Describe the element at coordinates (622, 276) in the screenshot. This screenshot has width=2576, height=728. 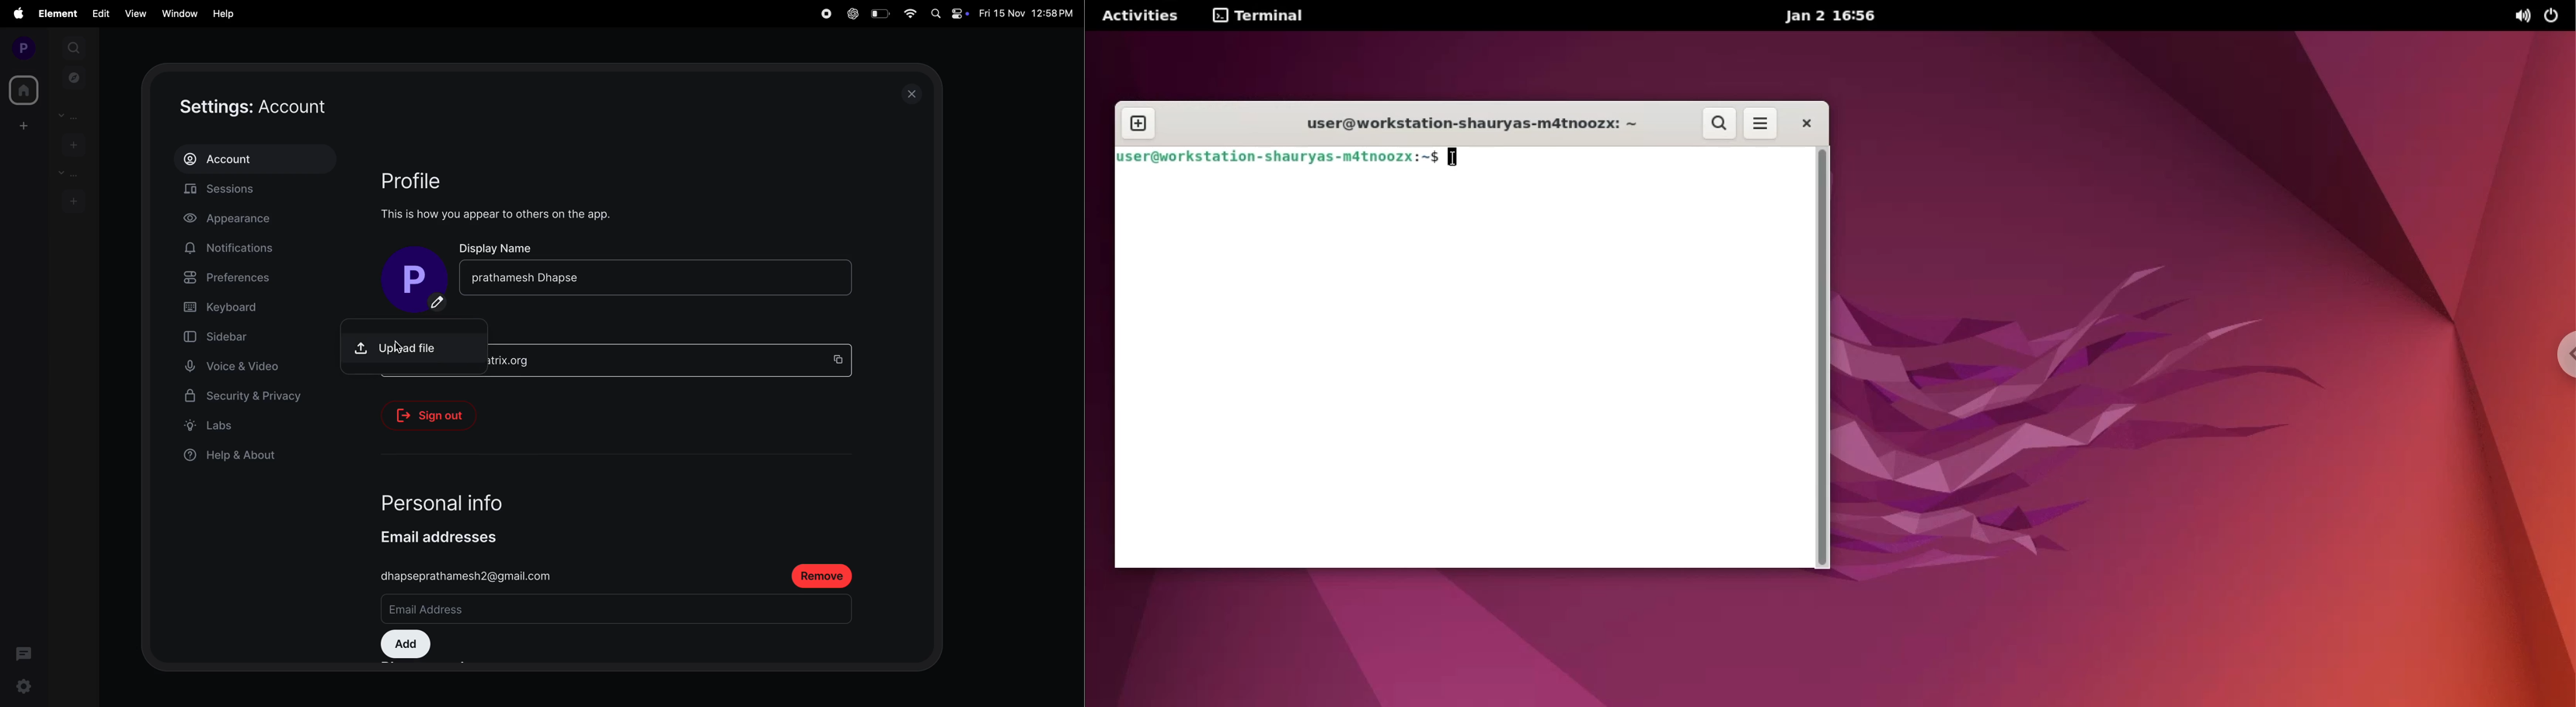
I see `name` at that location.